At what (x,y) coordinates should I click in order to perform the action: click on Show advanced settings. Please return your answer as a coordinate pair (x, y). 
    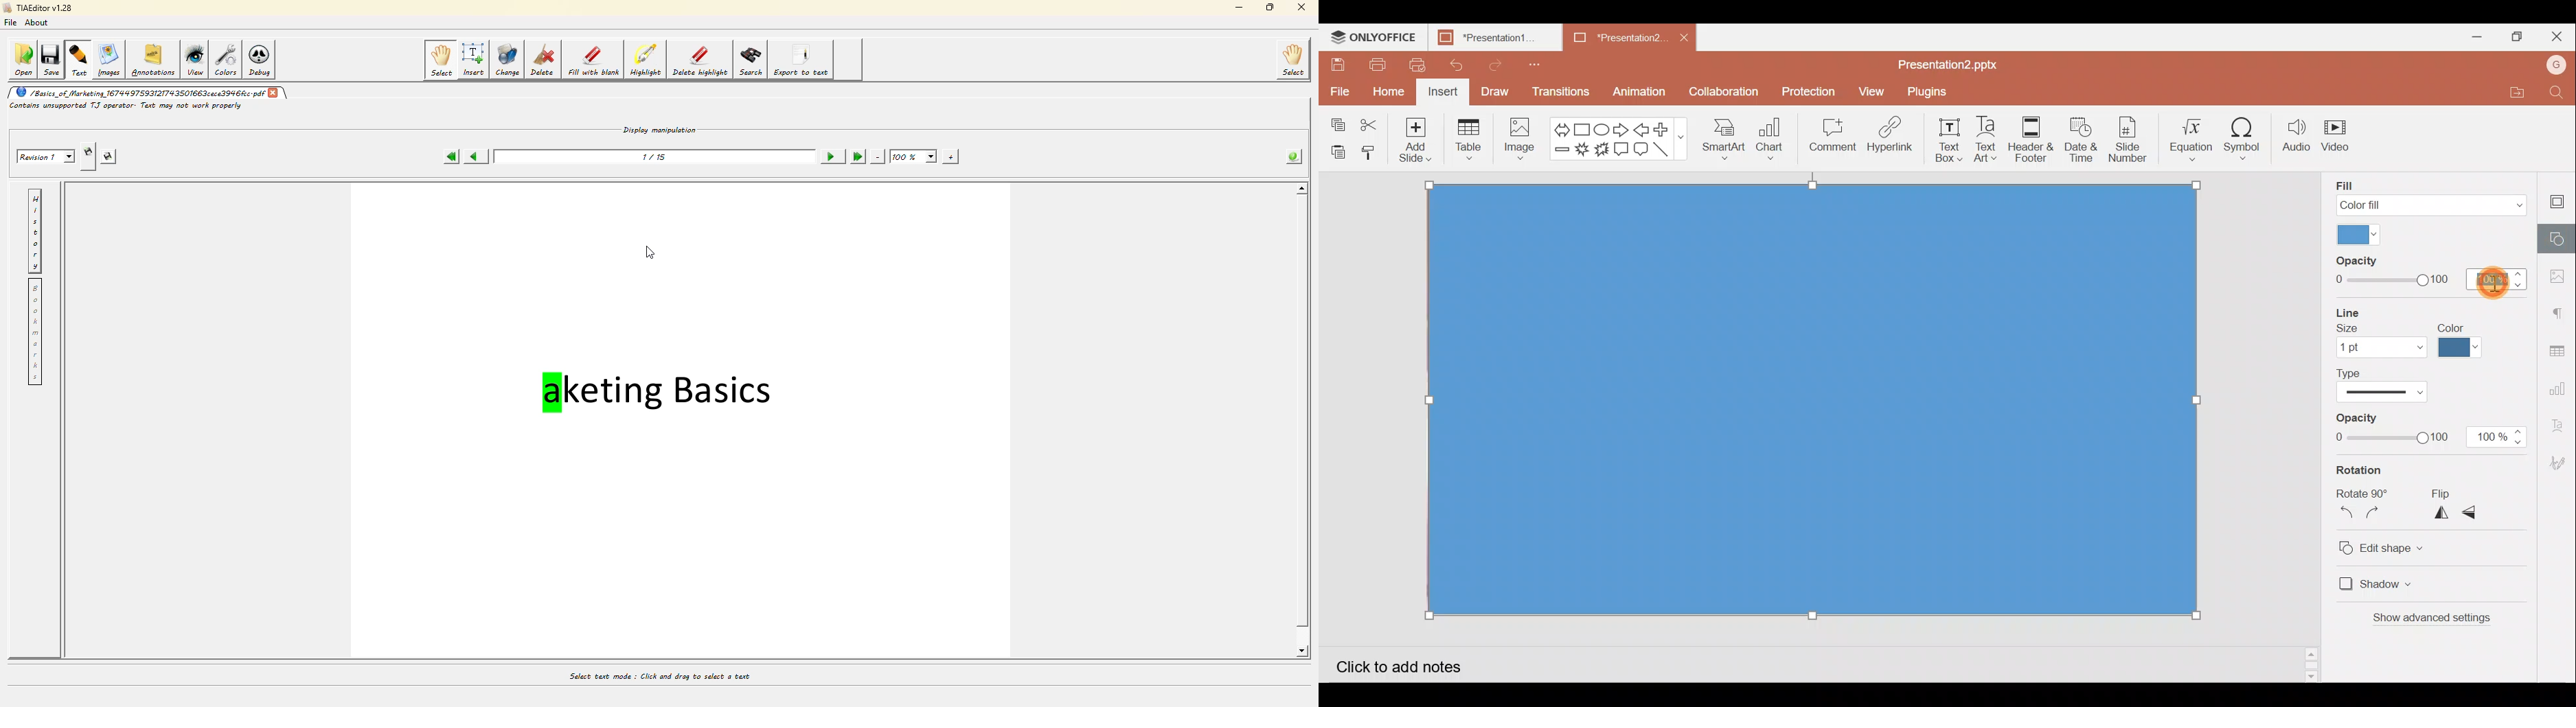
    Looking at the image, I should click on (2437, 620).